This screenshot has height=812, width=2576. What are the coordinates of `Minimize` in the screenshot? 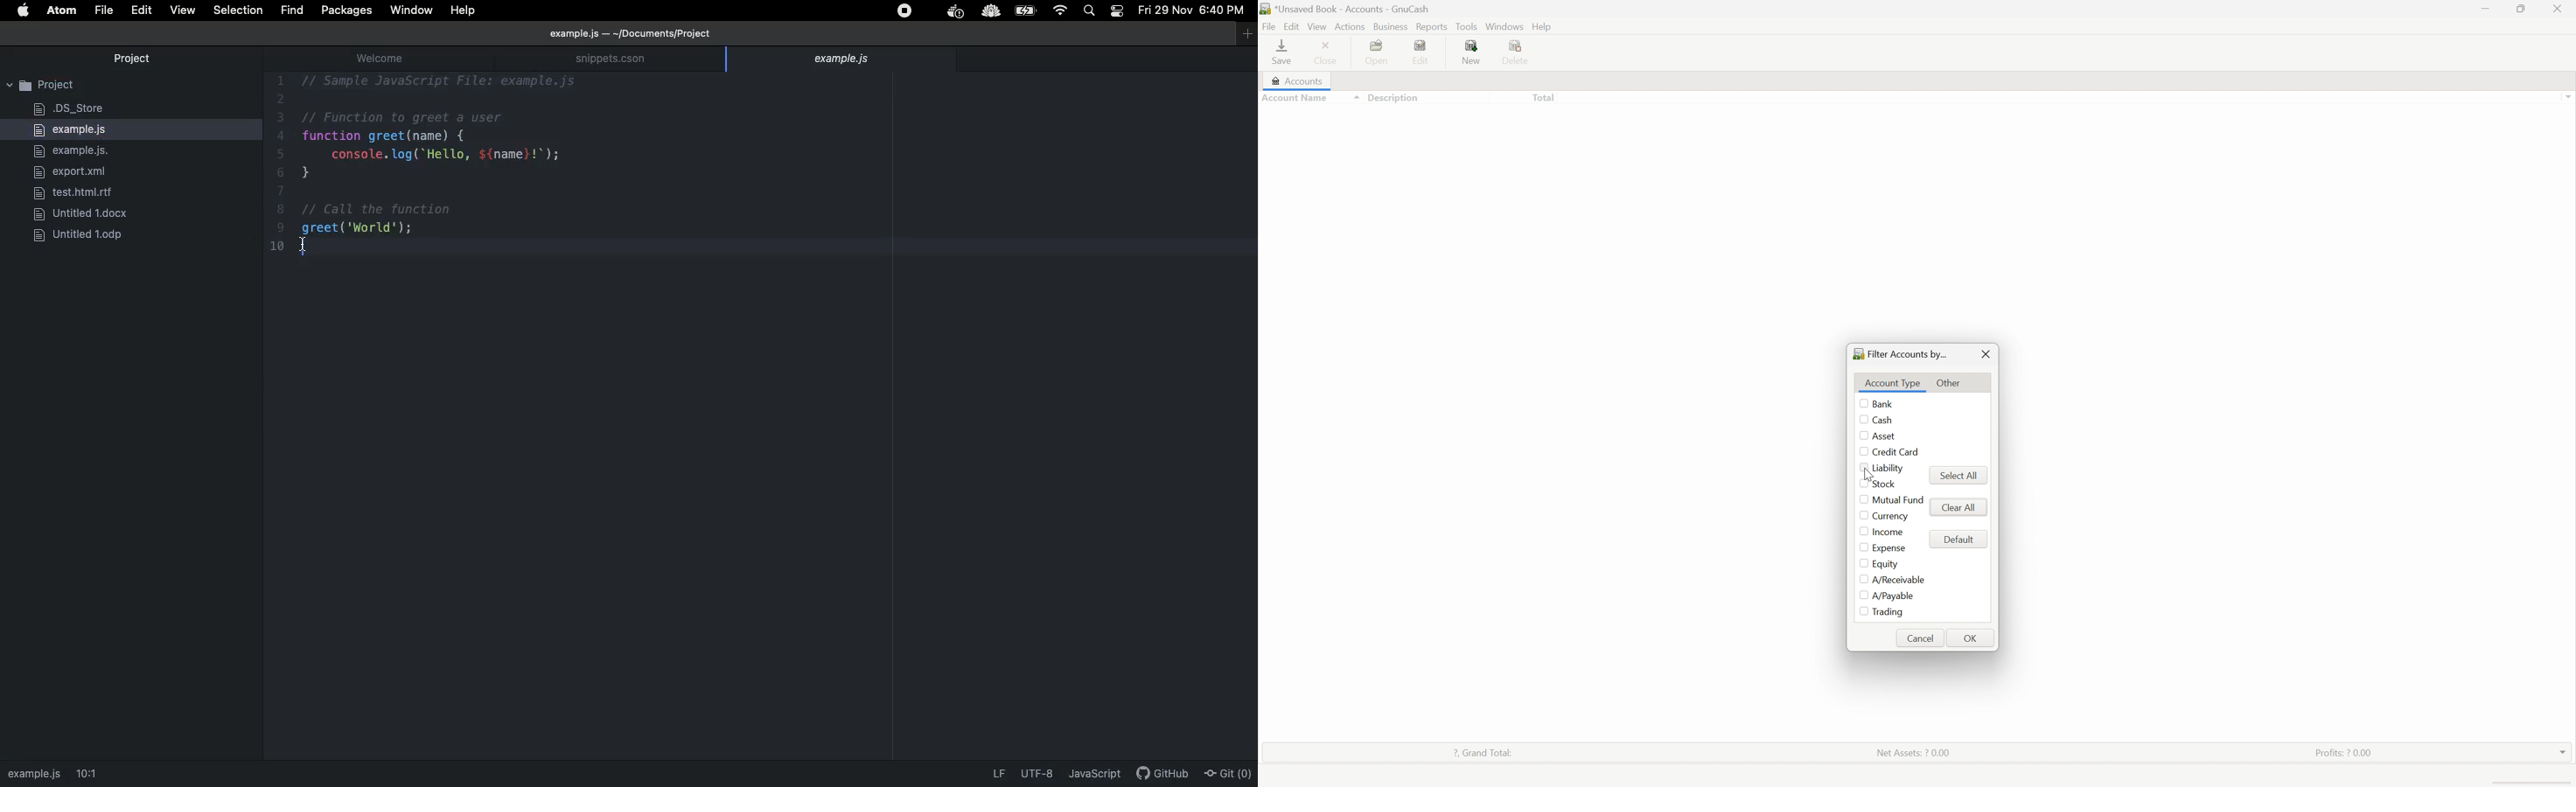 It's located at (2486, 9).